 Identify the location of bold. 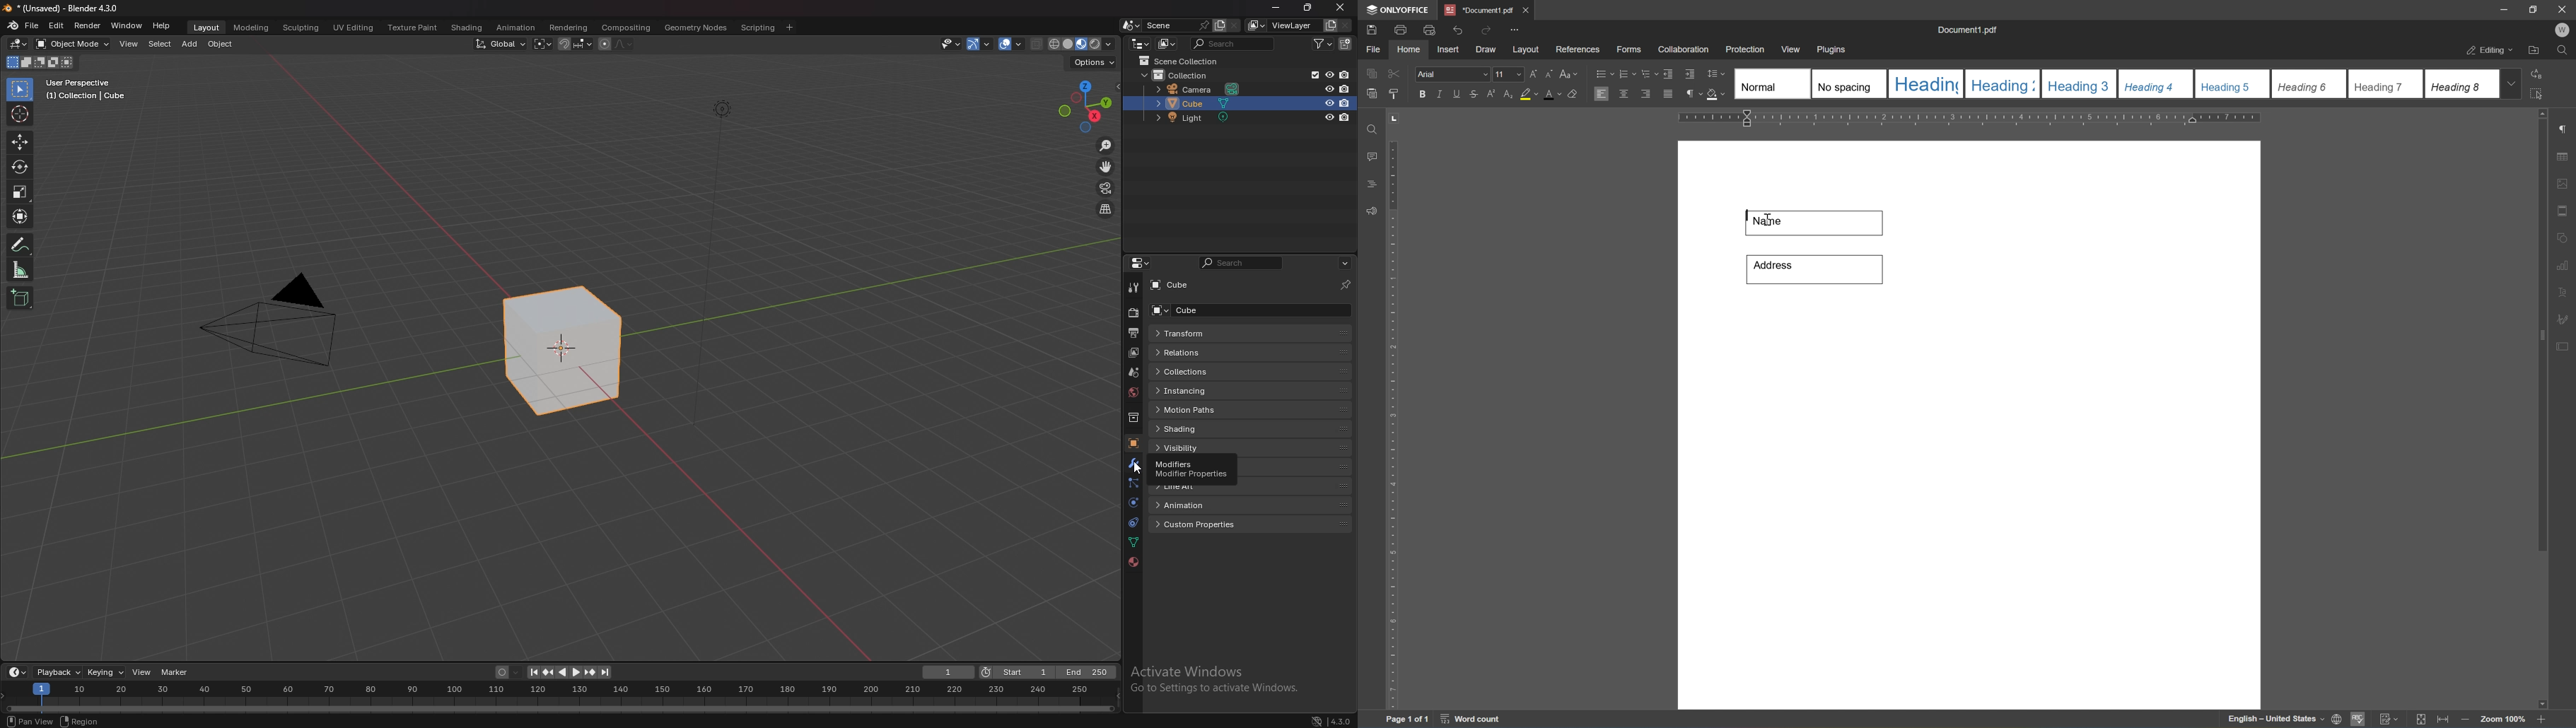
(1421, 94).